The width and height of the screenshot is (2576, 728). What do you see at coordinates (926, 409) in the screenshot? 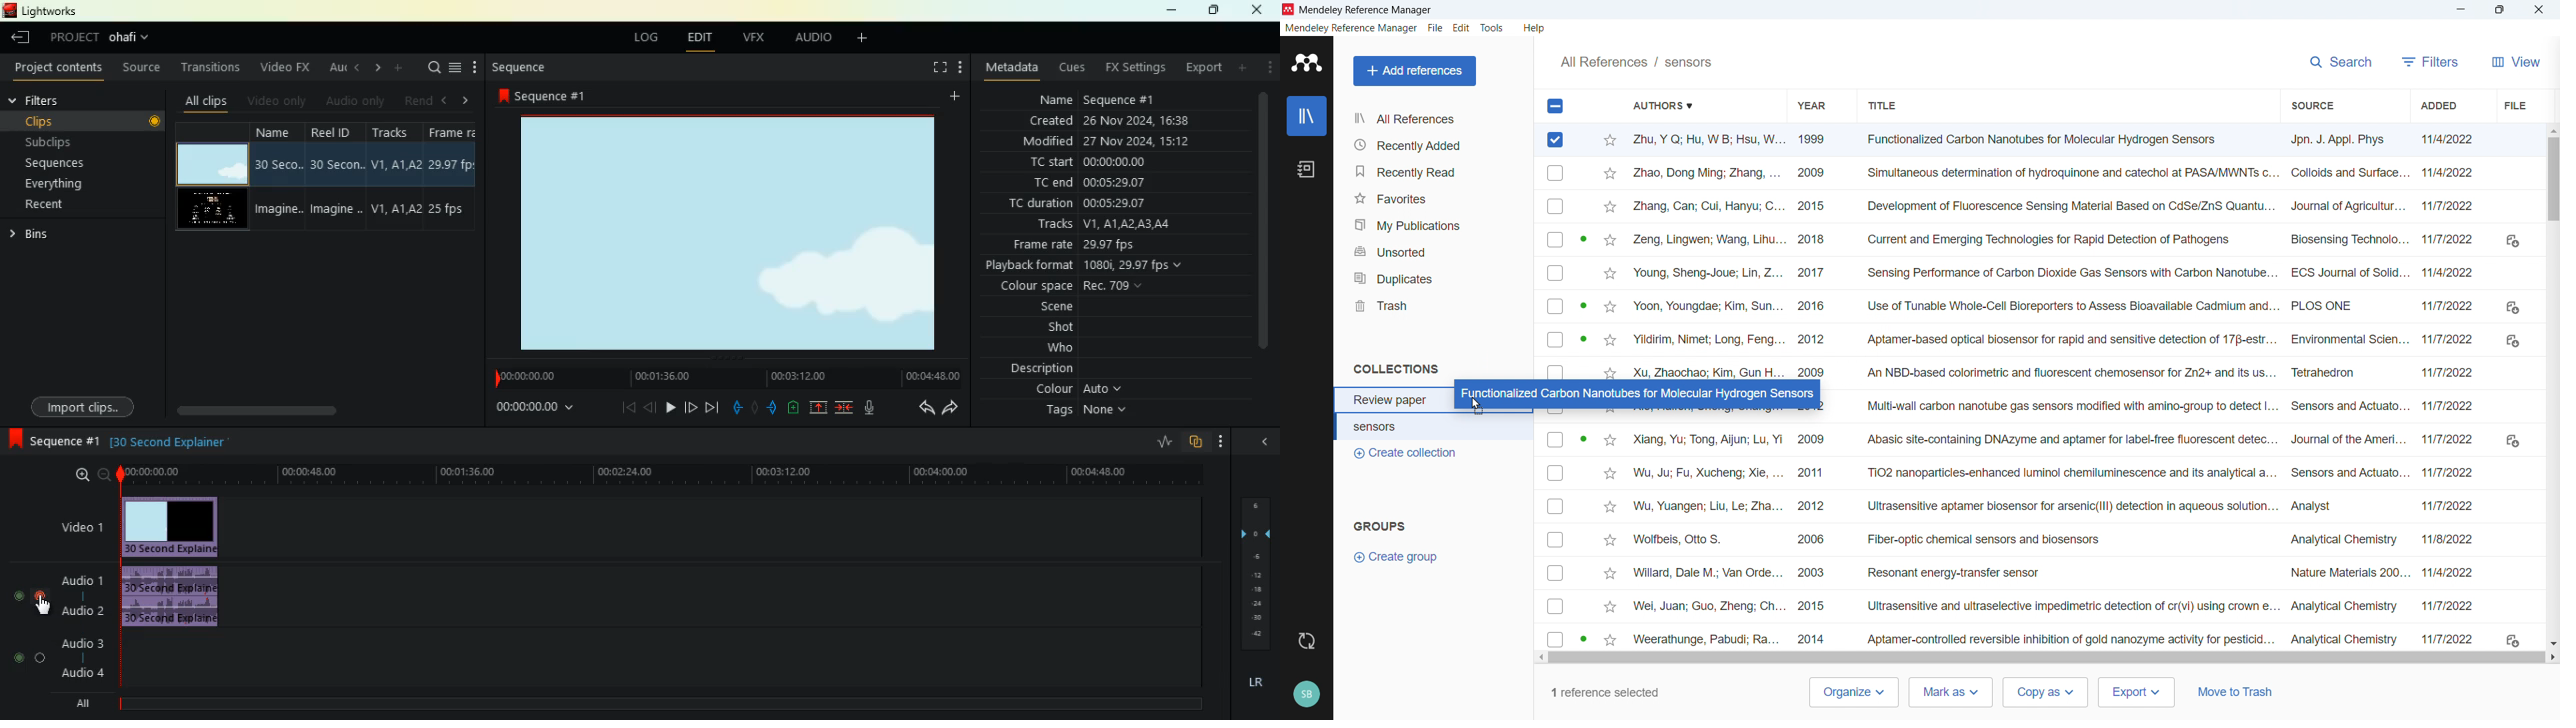
I see `back` at bounding box center [926, 409].